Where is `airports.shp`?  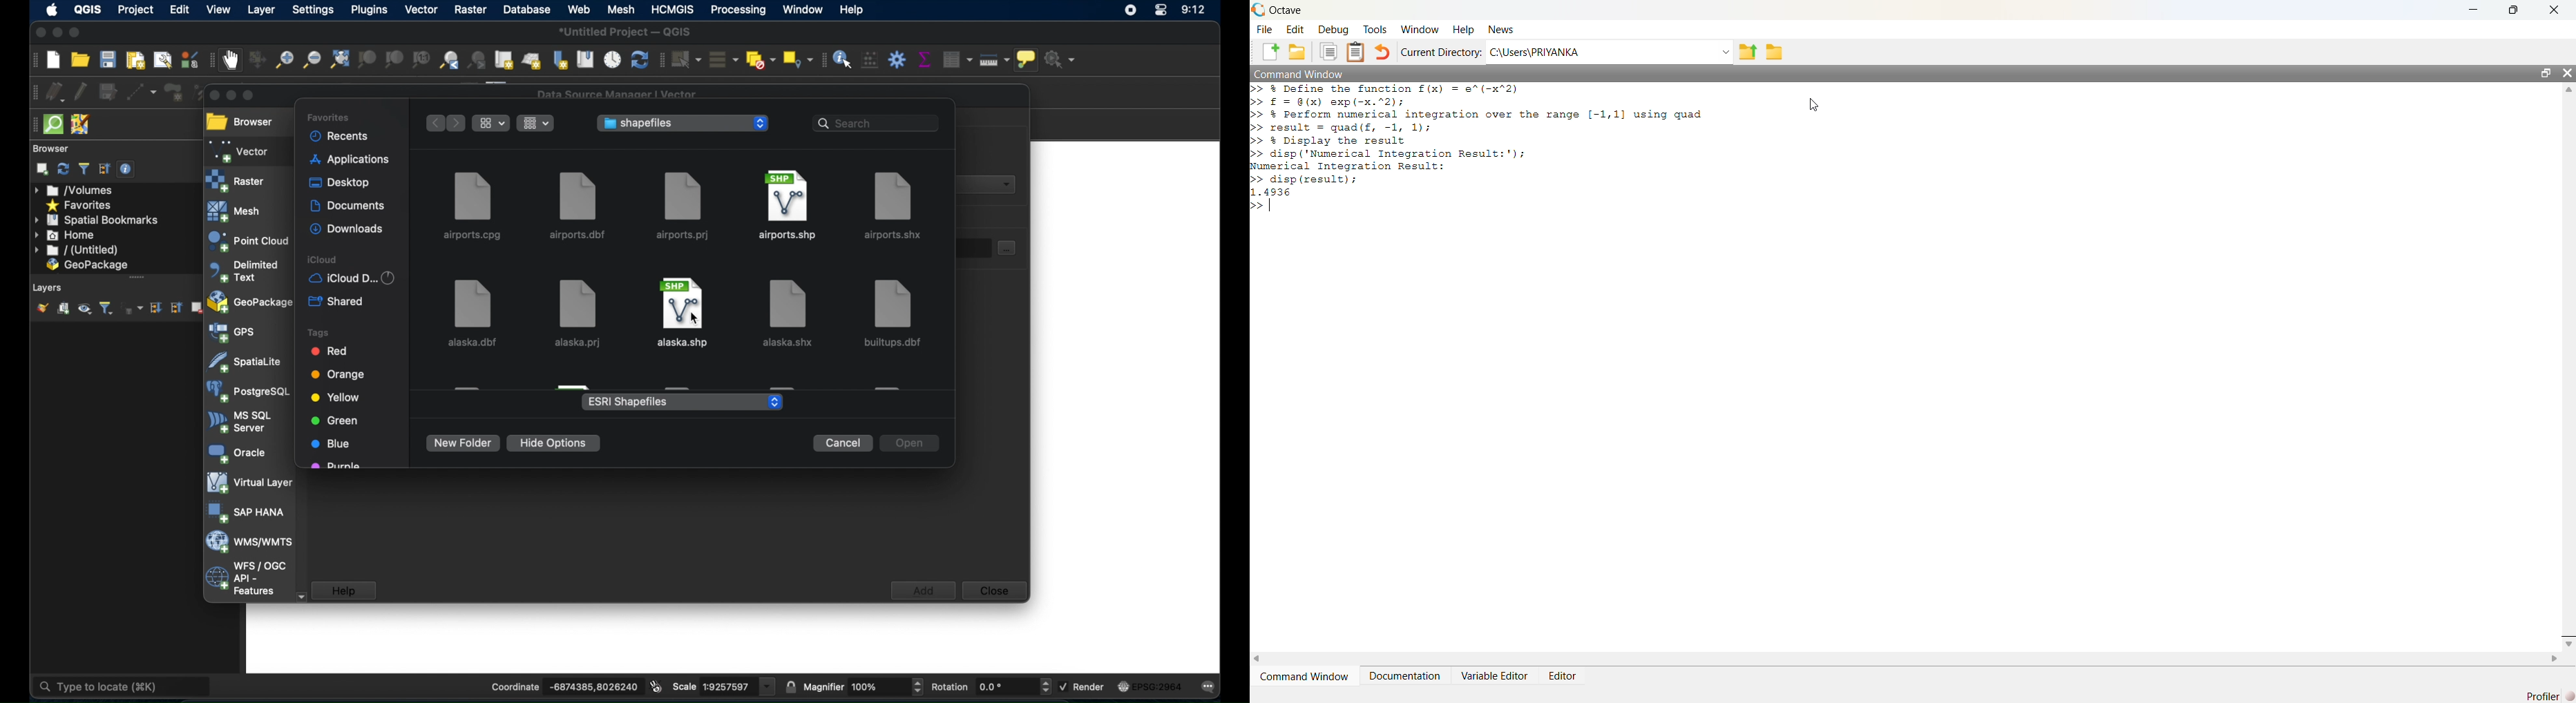
airports.shp is located at coordinates (787, 205).